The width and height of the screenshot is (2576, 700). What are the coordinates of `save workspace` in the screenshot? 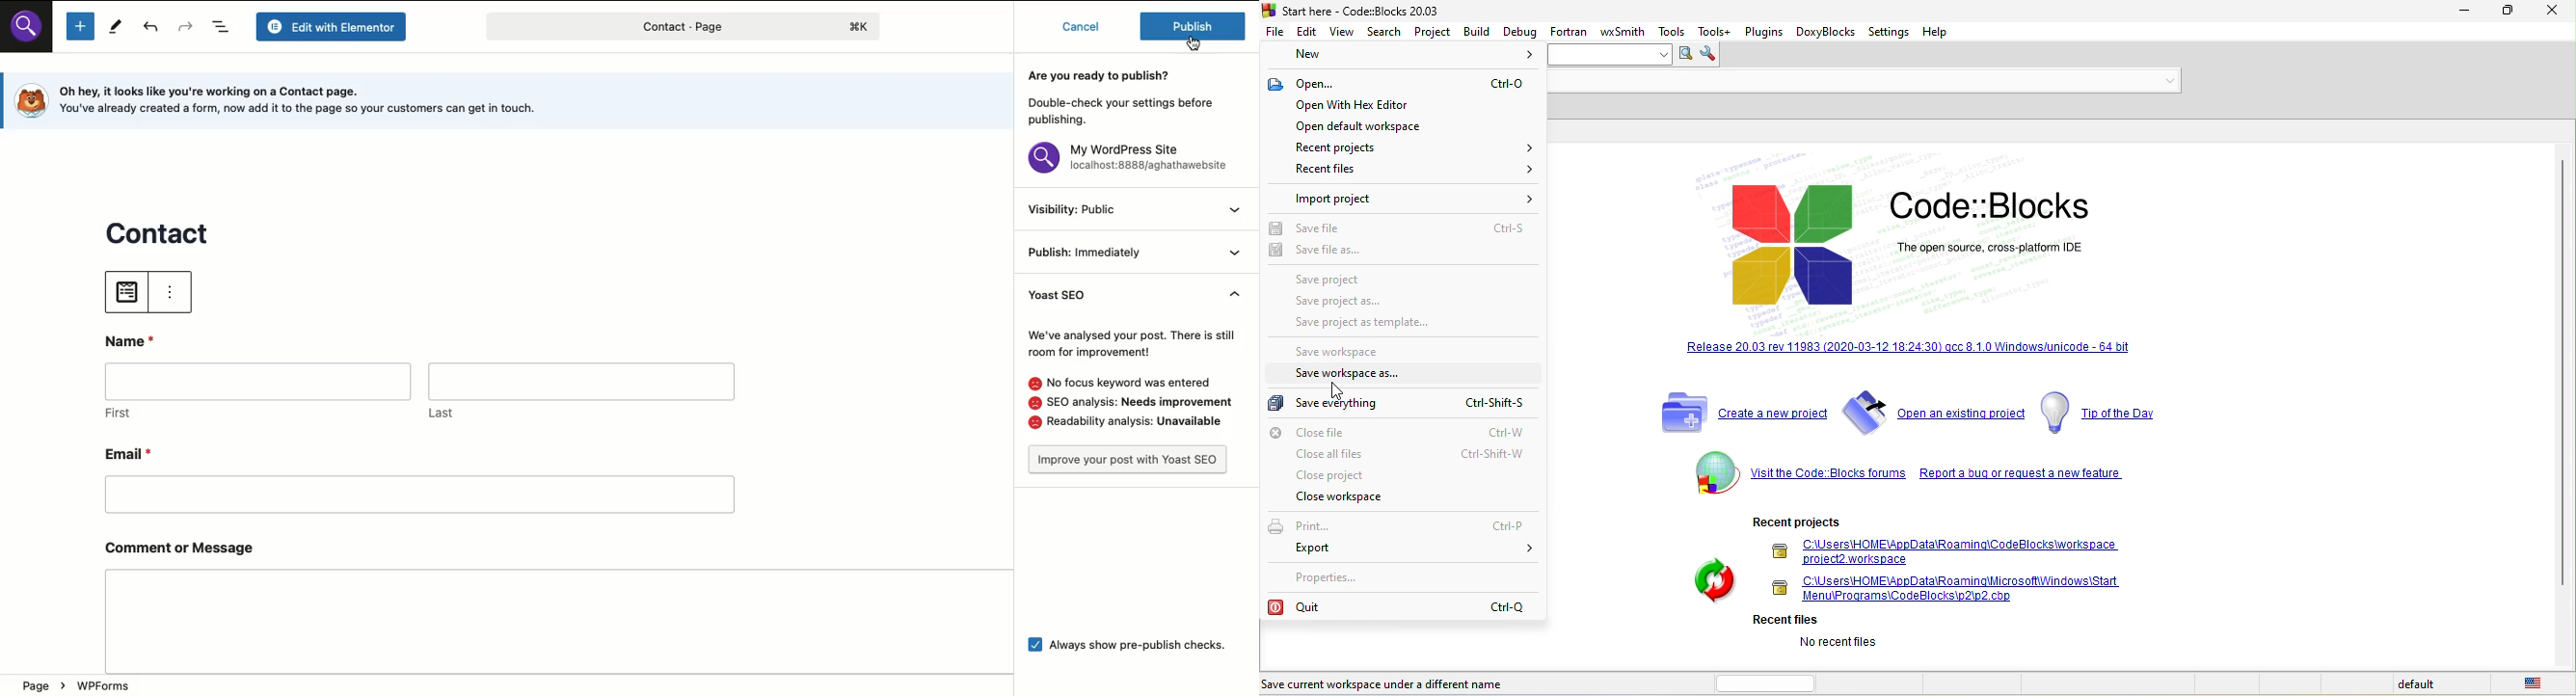 It's located at (1351, 353).